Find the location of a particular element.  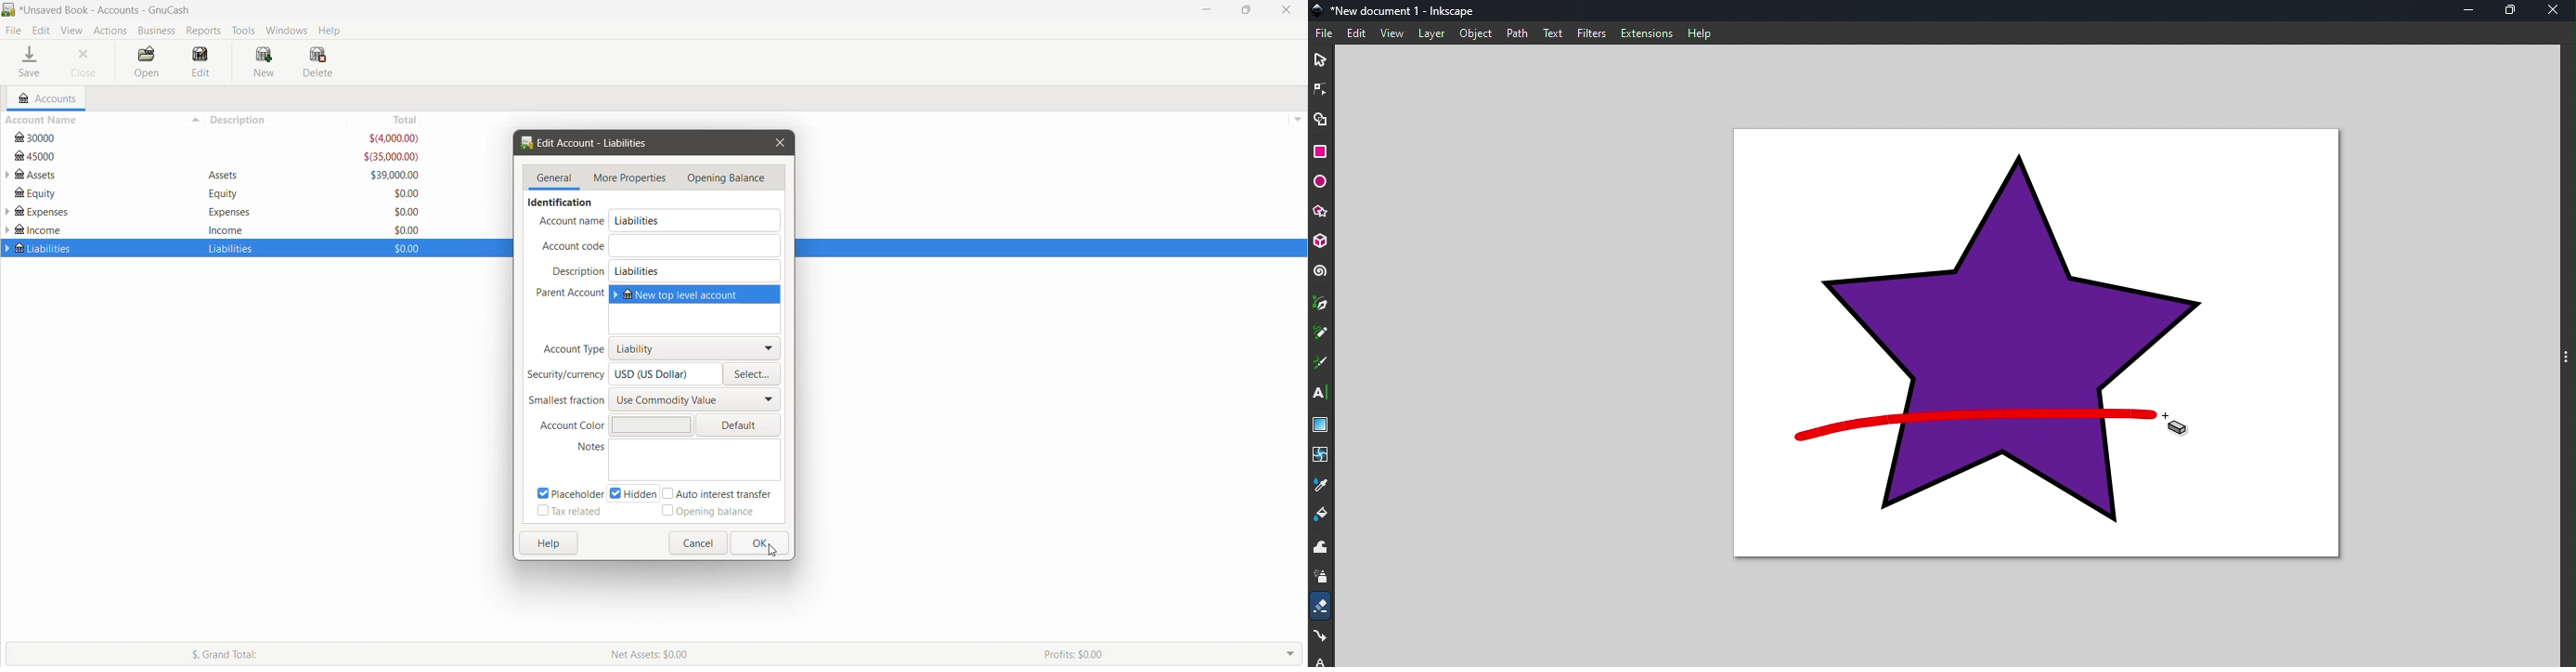

details of the account "Income" is located at coordinates (226, 229).